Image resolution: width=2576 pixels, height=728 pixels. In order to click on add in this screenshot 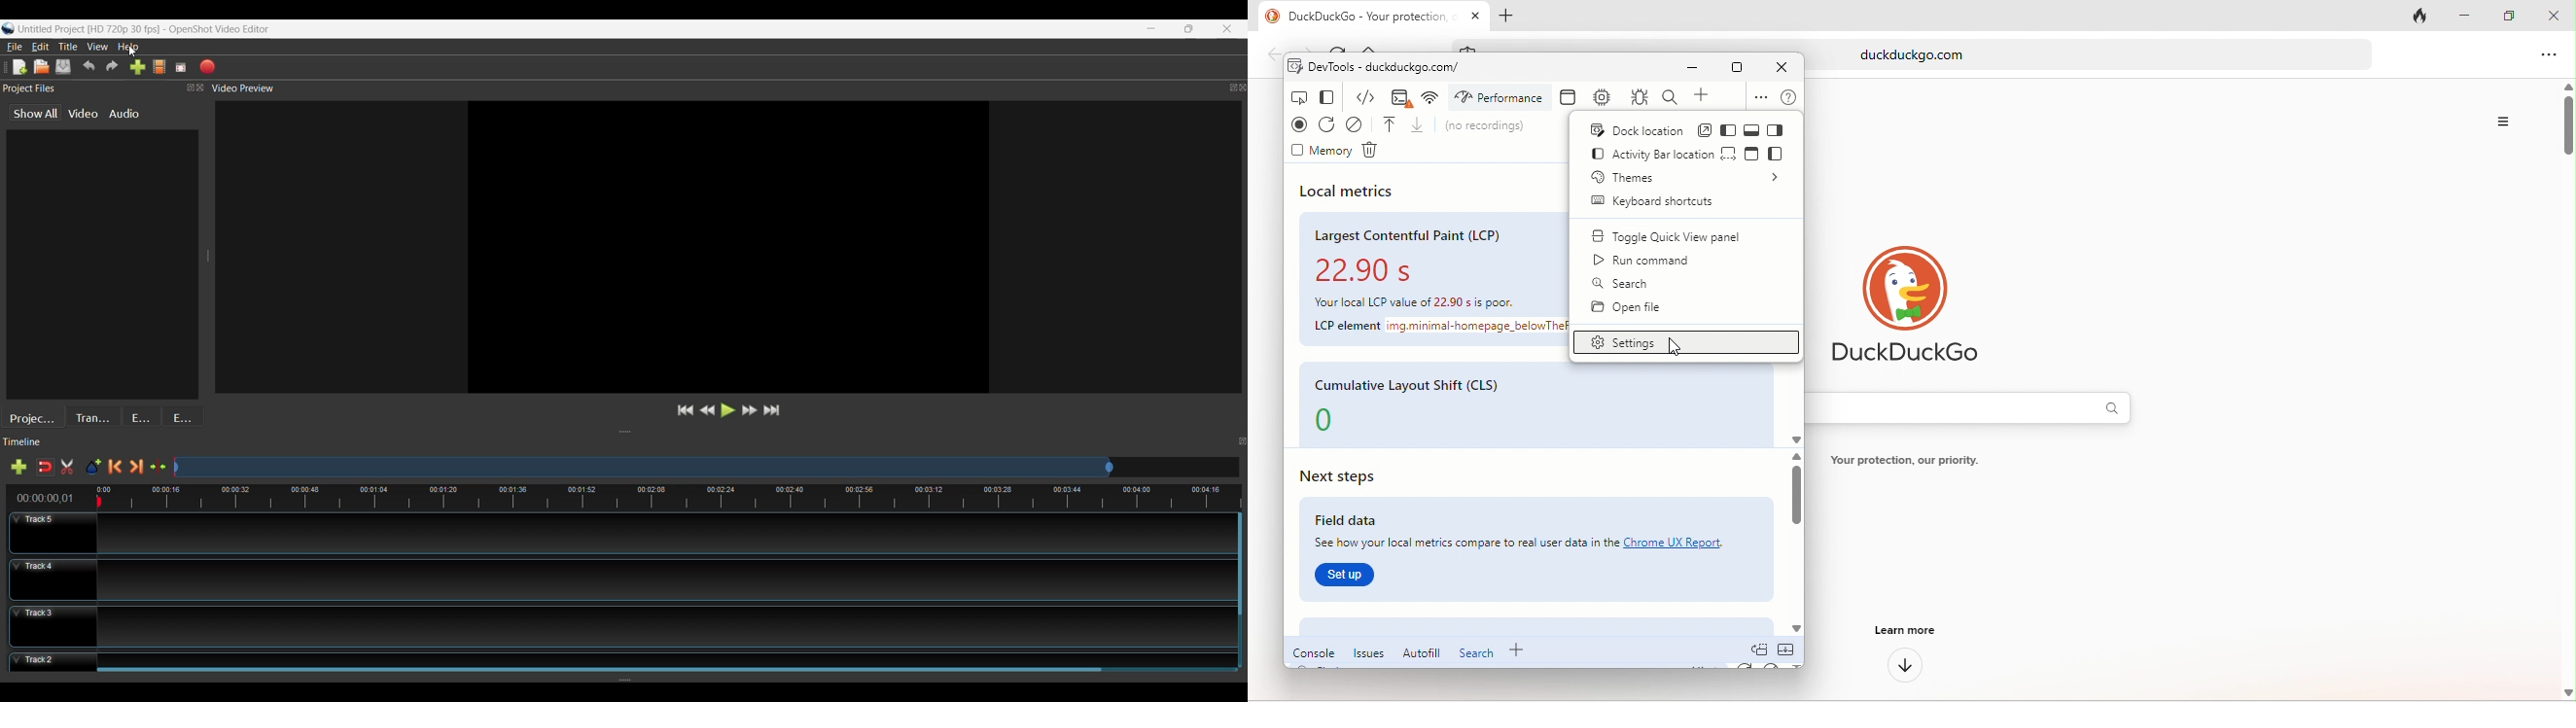, I will do `click(1709, 97)`.